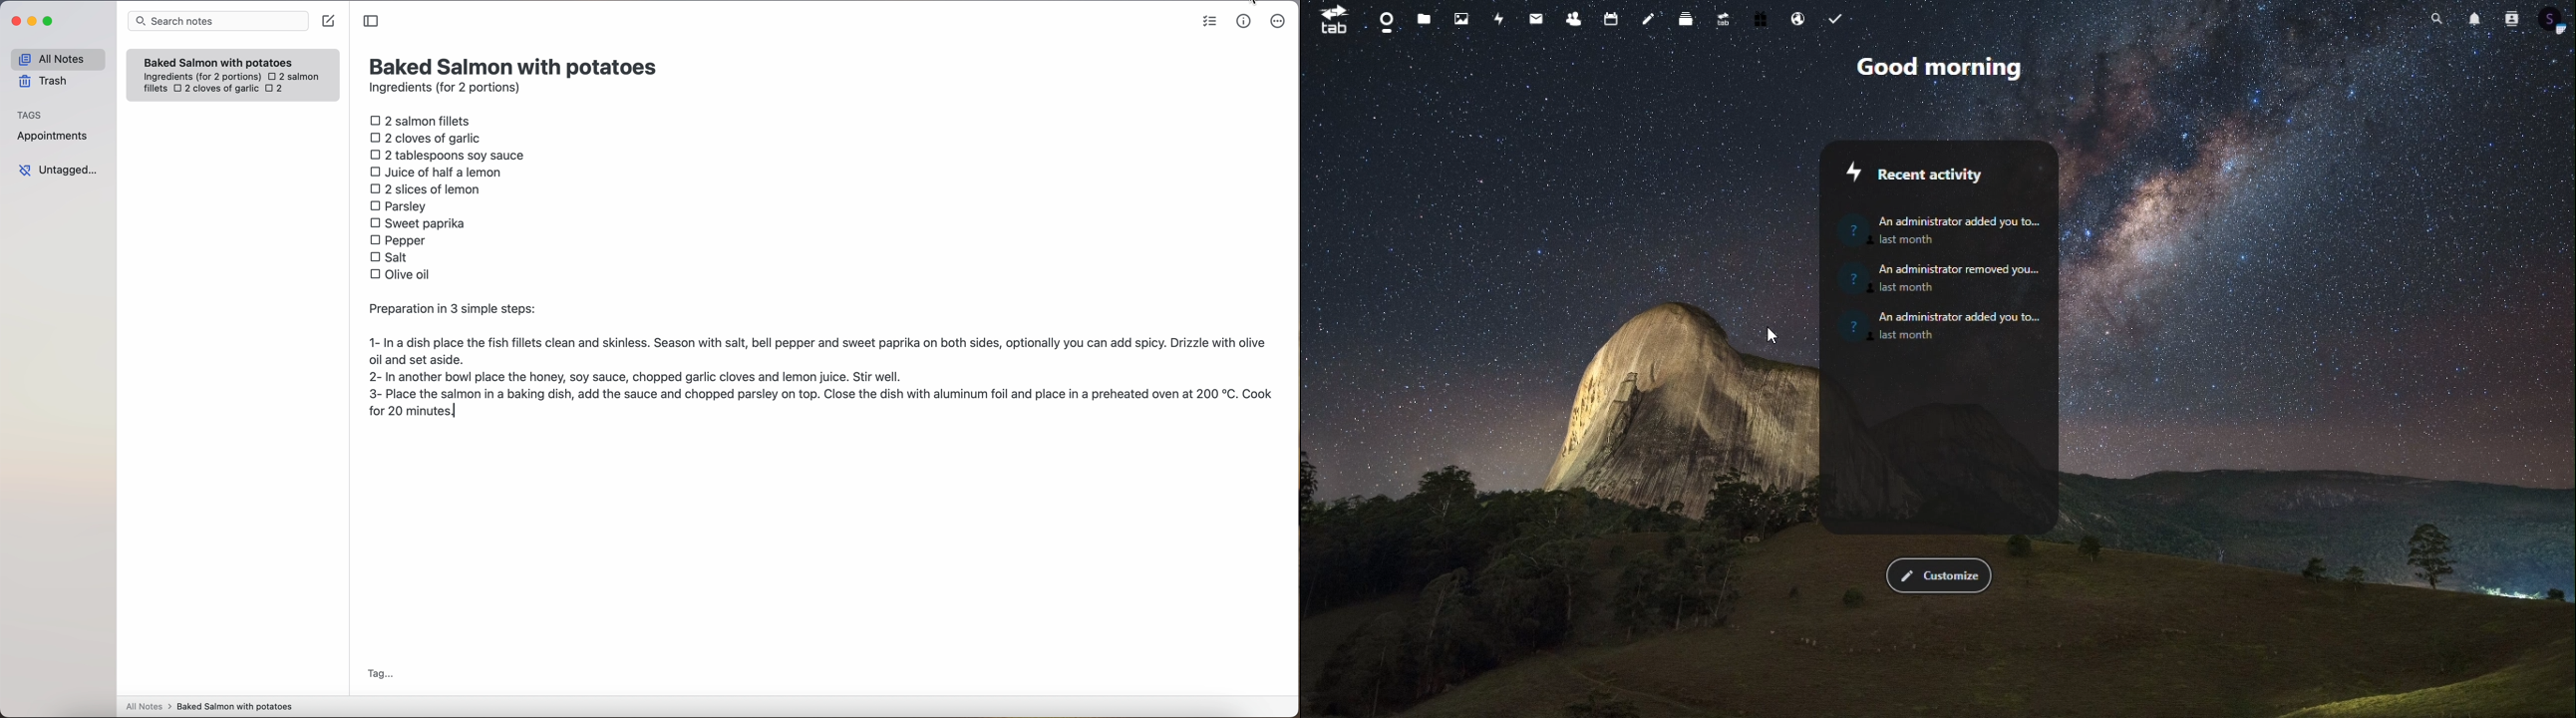 This screenshot has width=2576, height=728. What do you see at coordinates (1689, 22) in the screenshot?
I see `deck` at bounding box center [1689, 22].